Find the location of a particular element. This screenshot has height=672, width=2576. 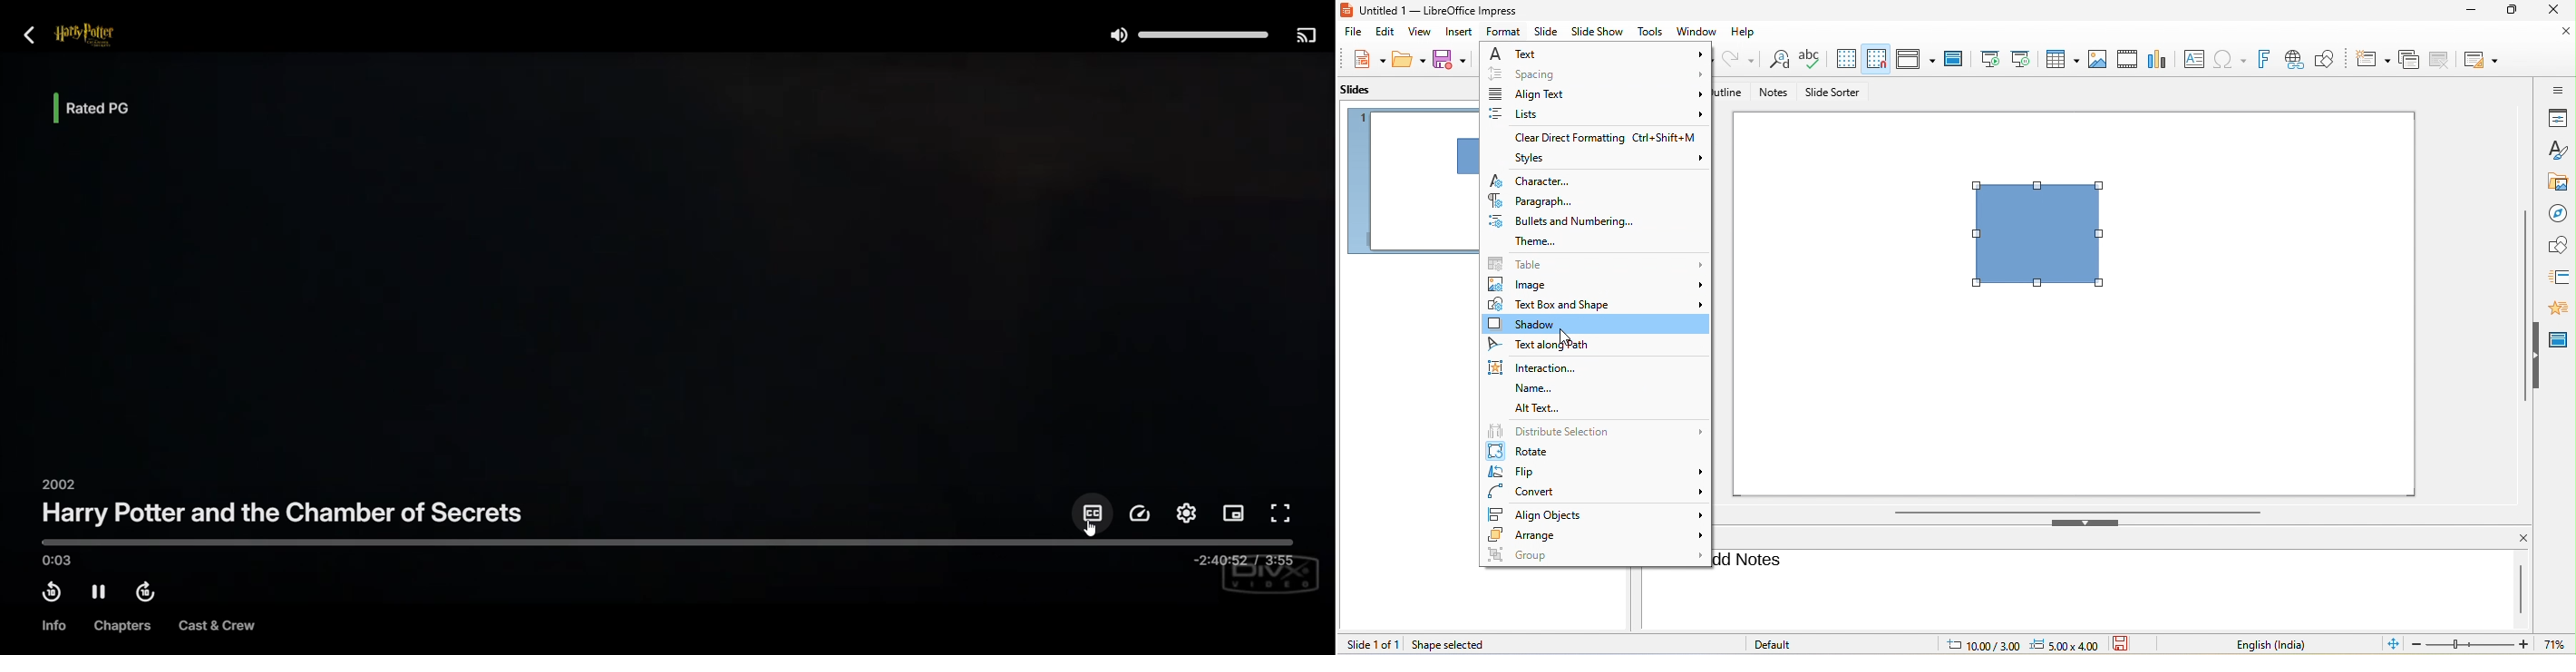

slide layout is located at coordinates (2483, 61).